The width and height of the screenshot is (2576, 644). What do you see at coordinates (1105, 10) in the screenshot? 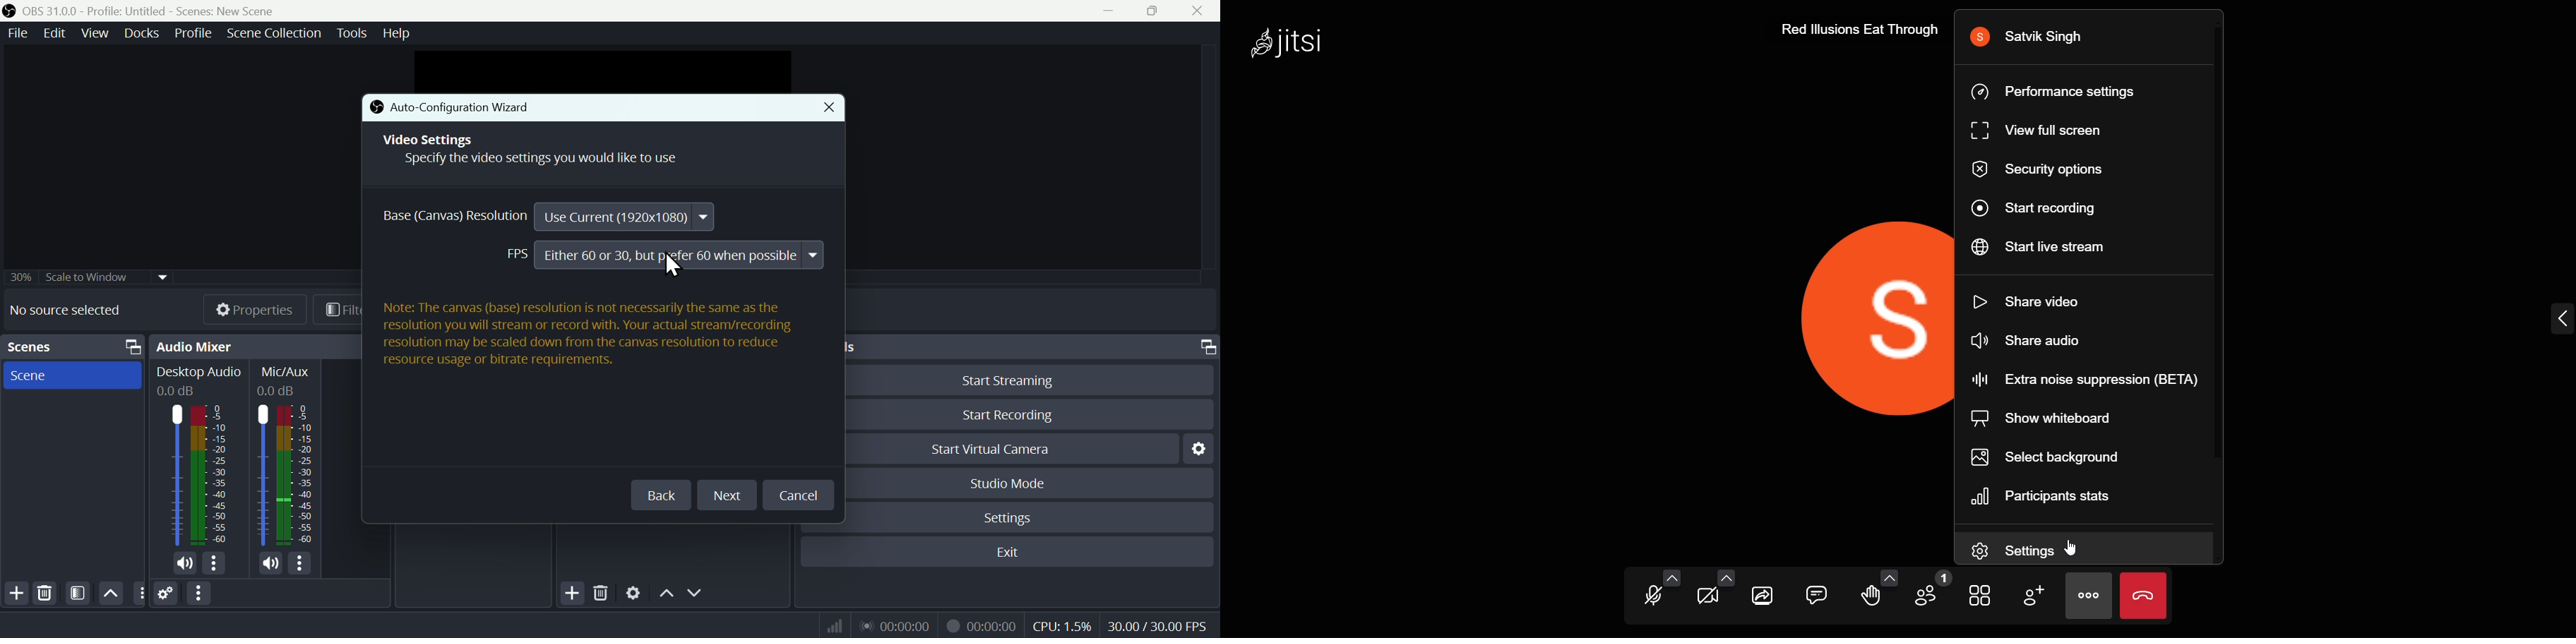
I see `minimise` at bounding box center [1105, 10].